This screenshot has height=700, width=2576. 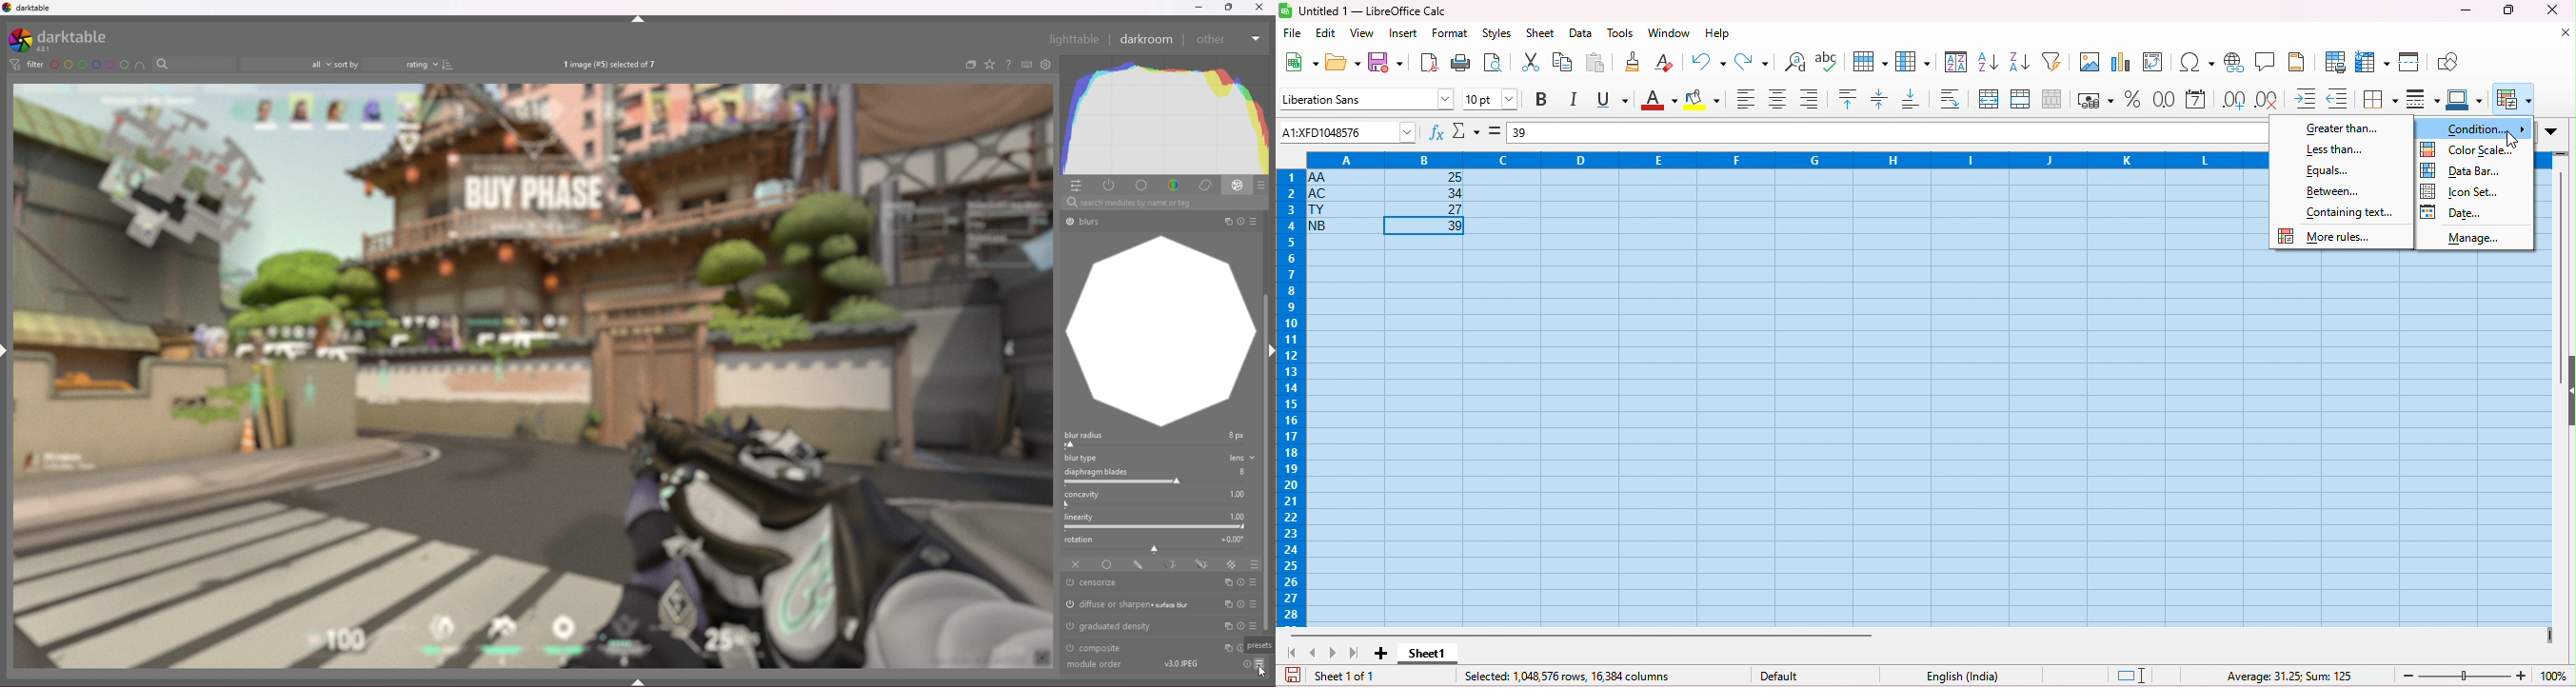 What do you see at coordinates (1912, 61) in the screenshot?
I see `column` at bounding box center [1912, 61].